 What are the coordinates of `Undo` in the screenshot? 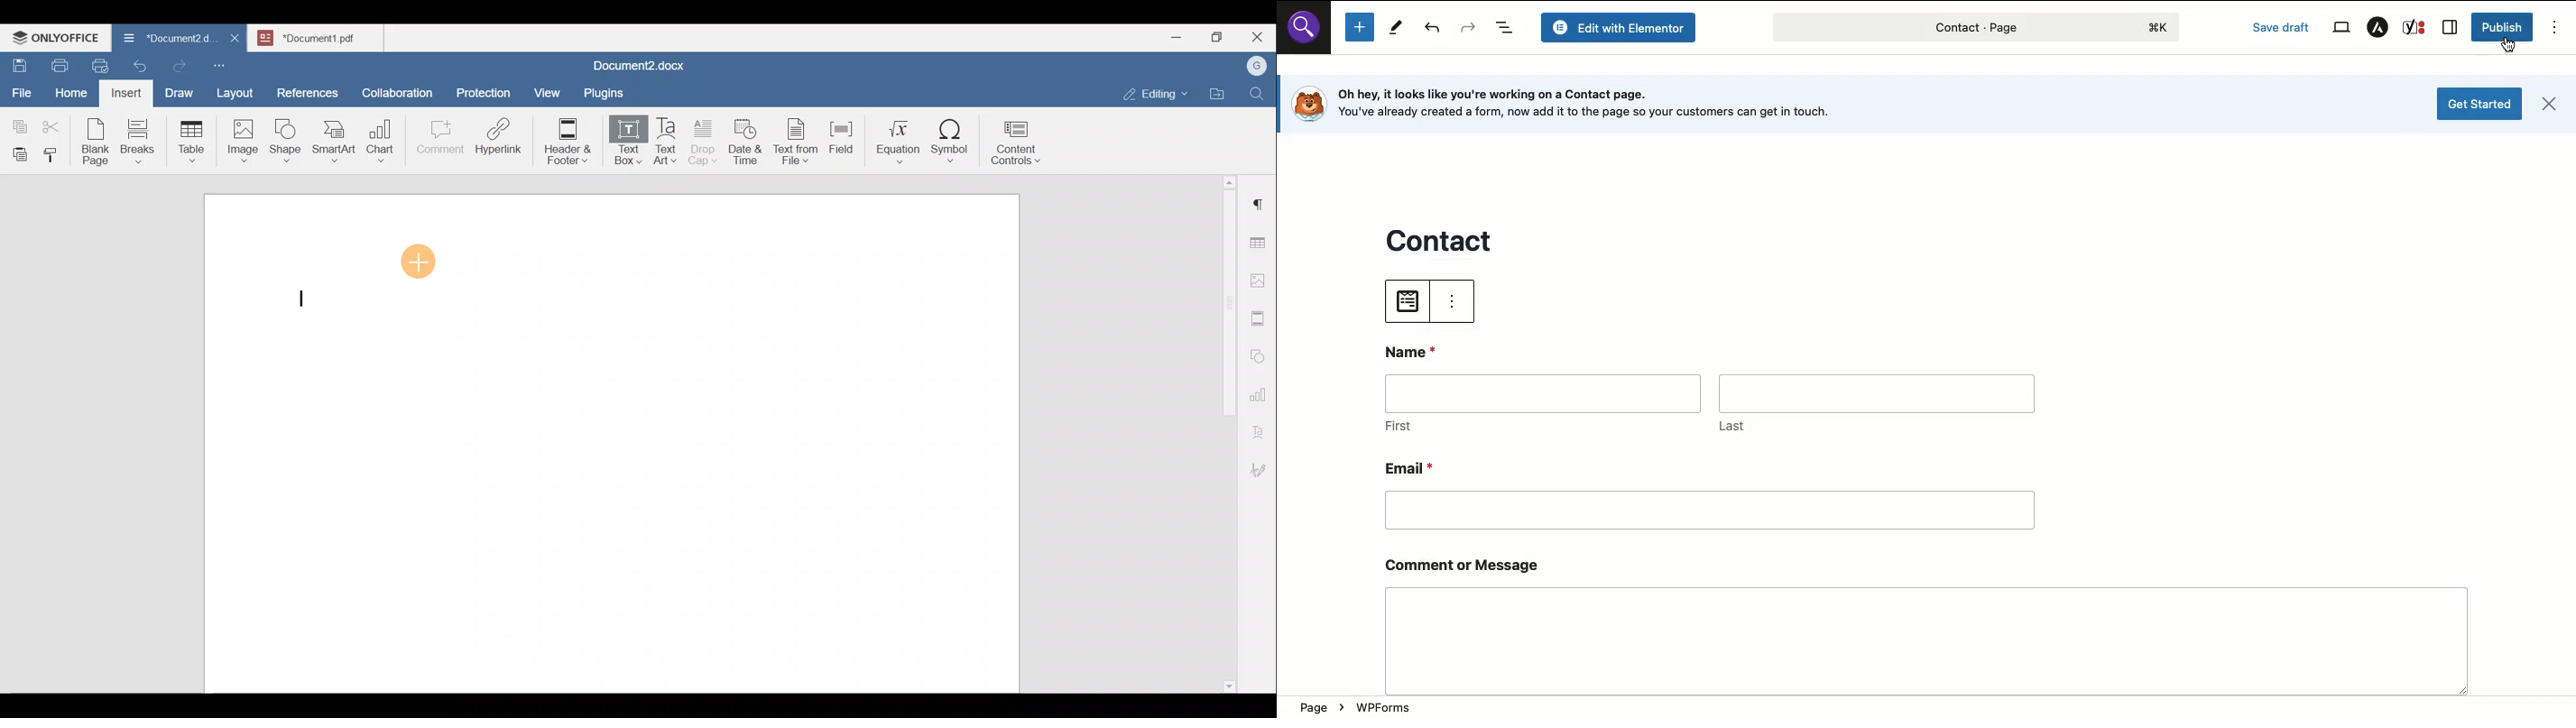 It's located at (1434, 30).